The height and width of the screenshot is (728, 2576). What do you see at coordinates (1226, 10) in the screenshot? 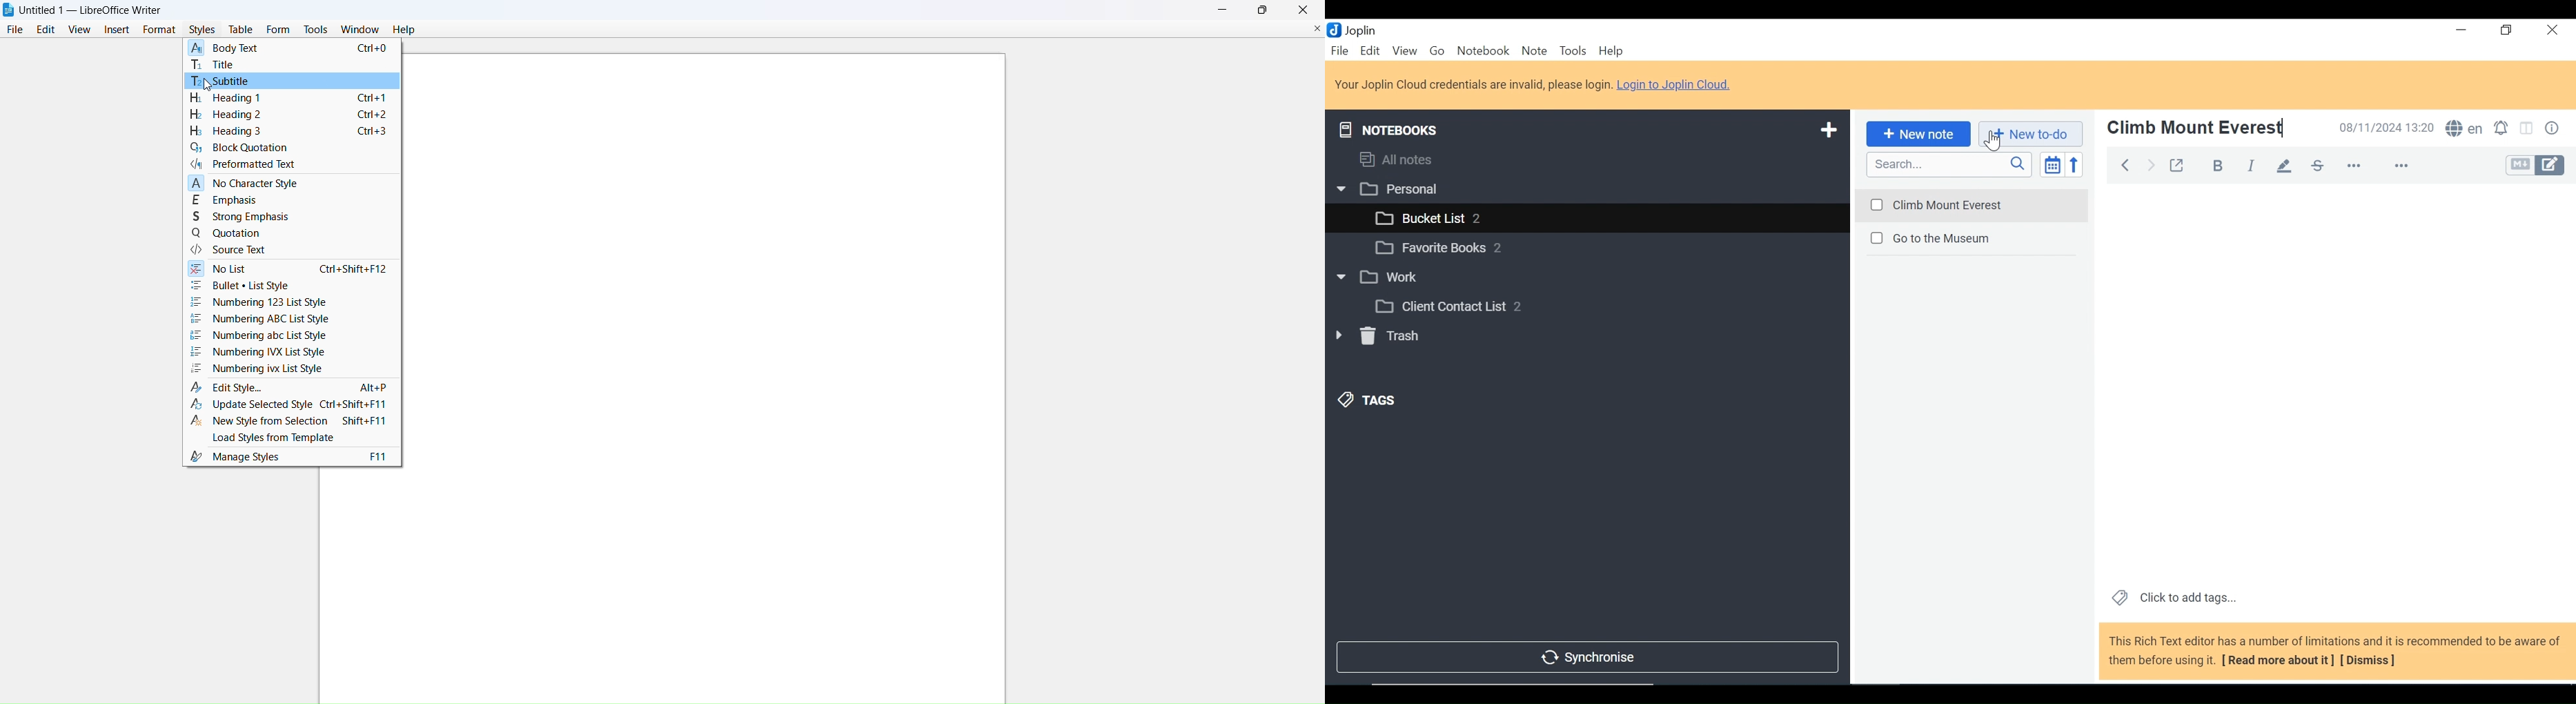
I see `minimize` at bounding box center [1226, 10].